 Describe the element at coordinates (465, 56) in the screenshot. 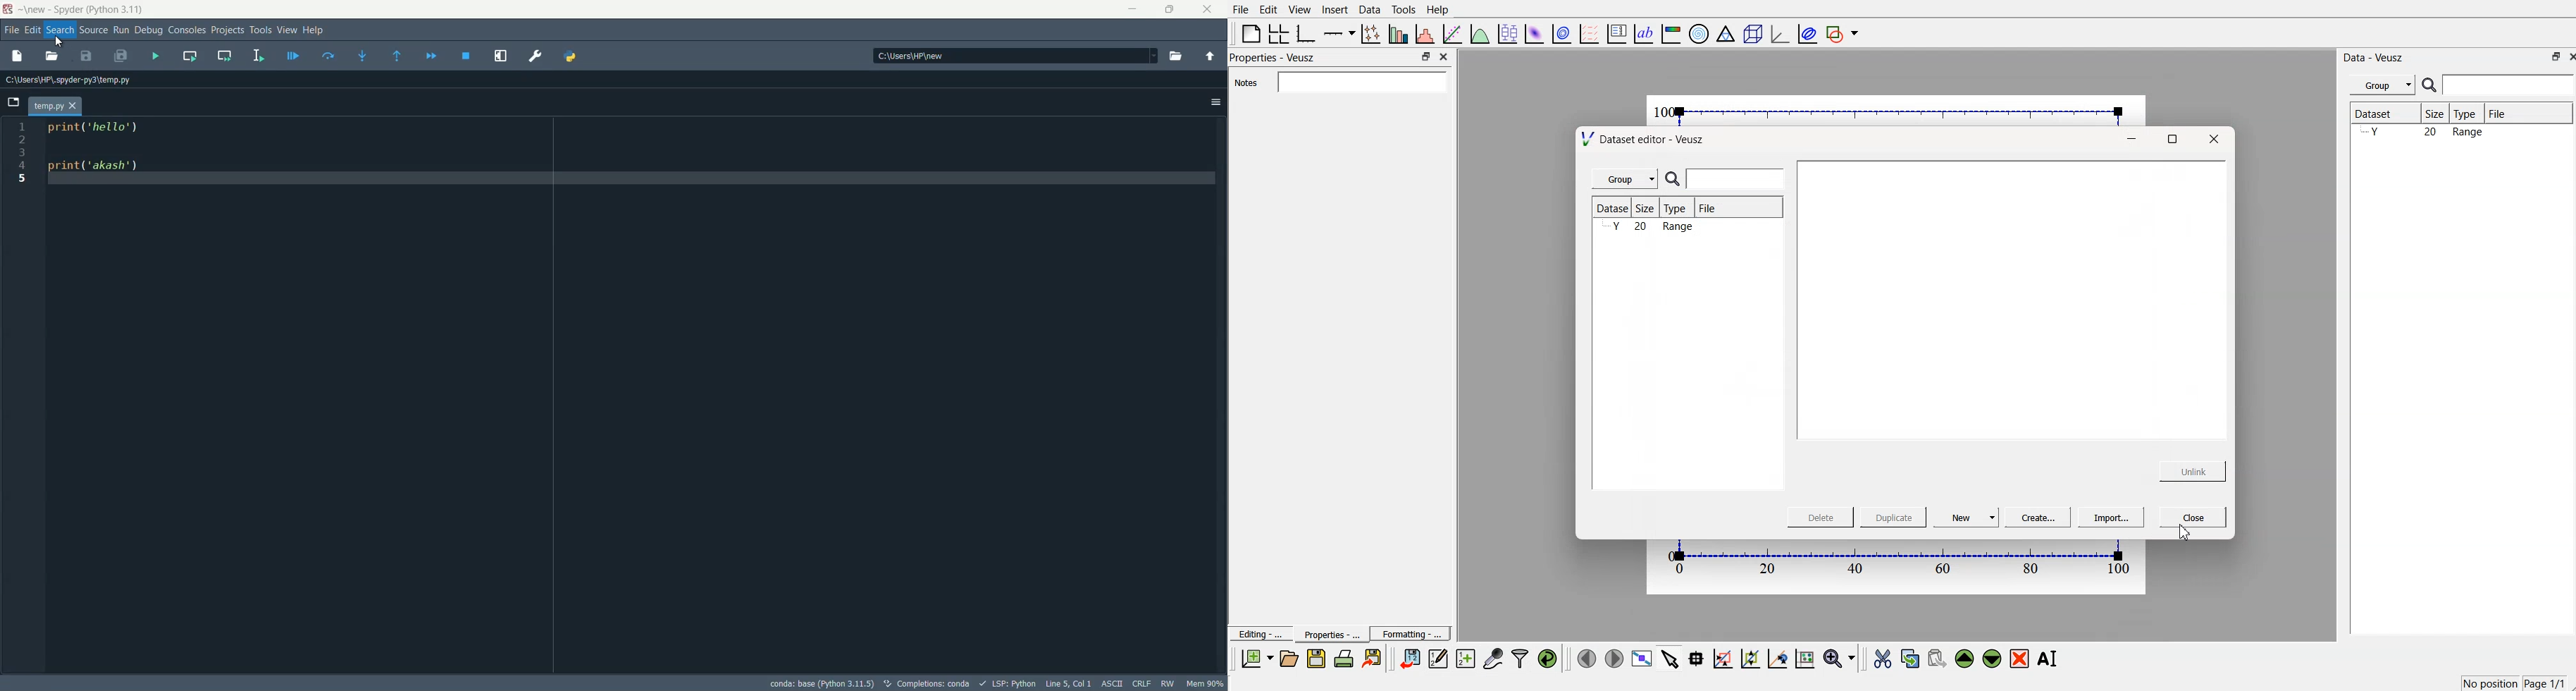

I see `stop debugging` at that location.